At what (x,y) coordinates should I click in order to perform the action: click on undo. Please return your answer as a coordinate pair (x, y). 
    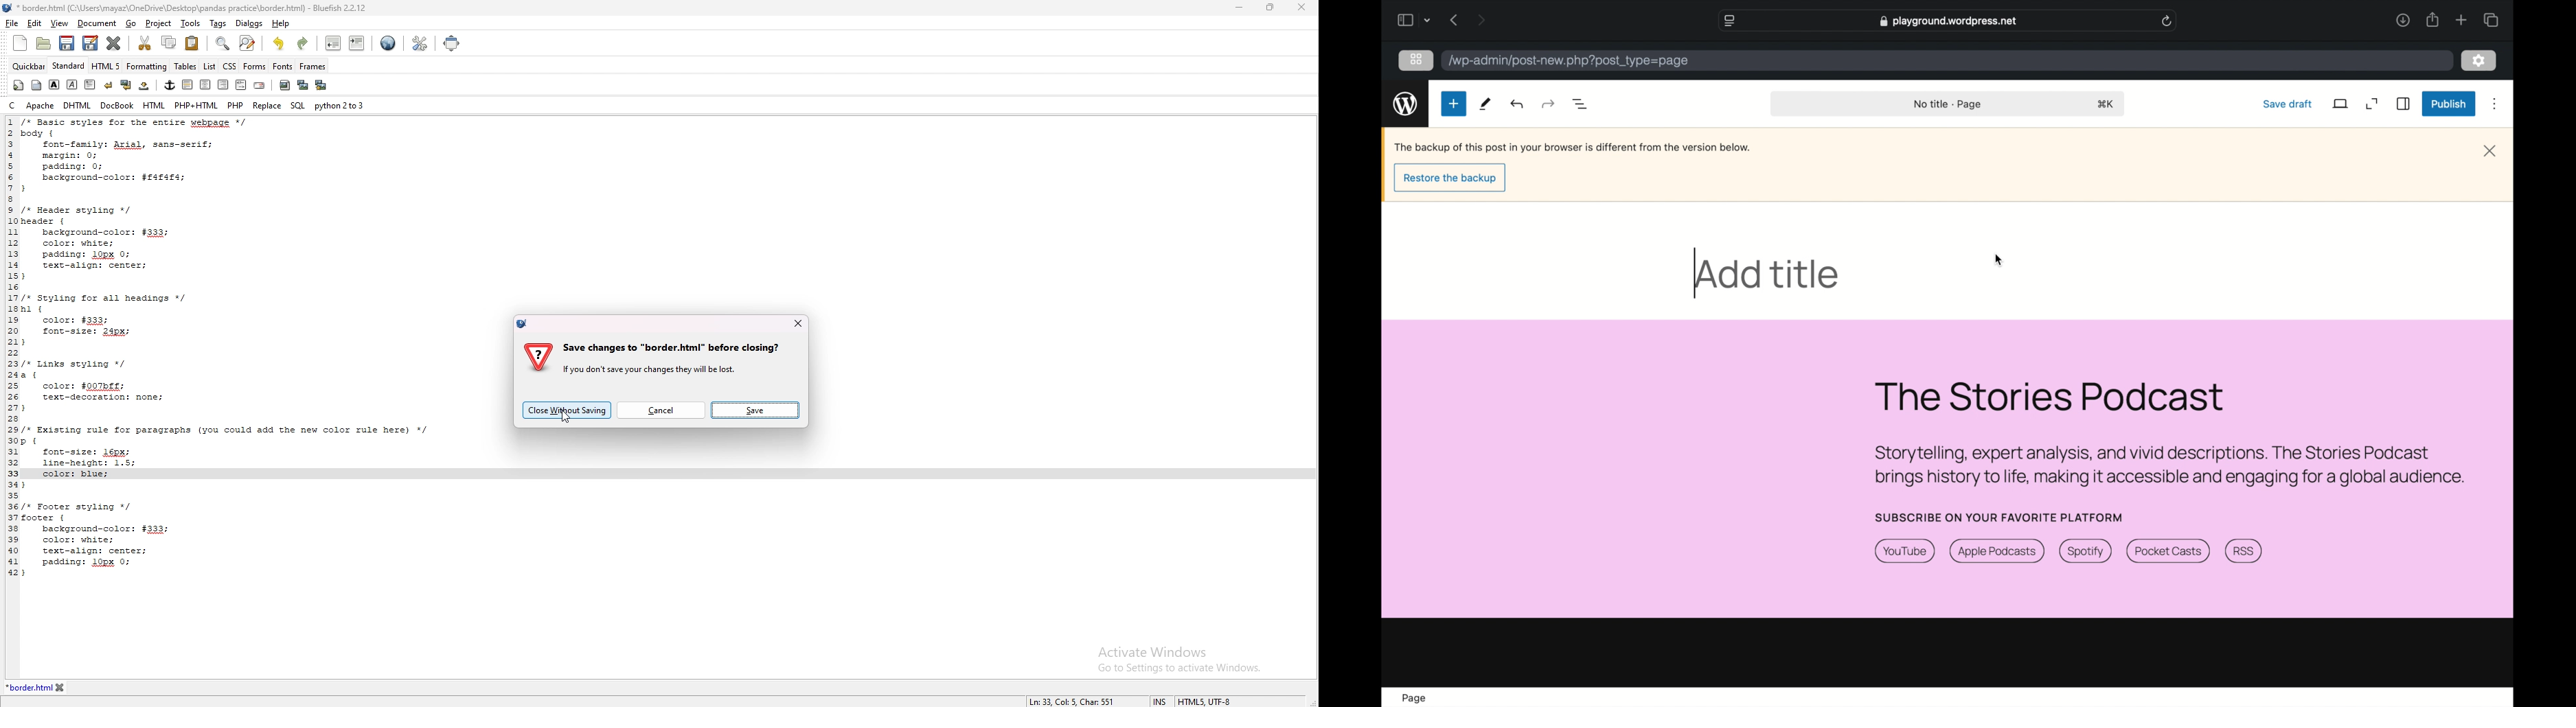
    Looking at the image, I should click on (1547, 103).